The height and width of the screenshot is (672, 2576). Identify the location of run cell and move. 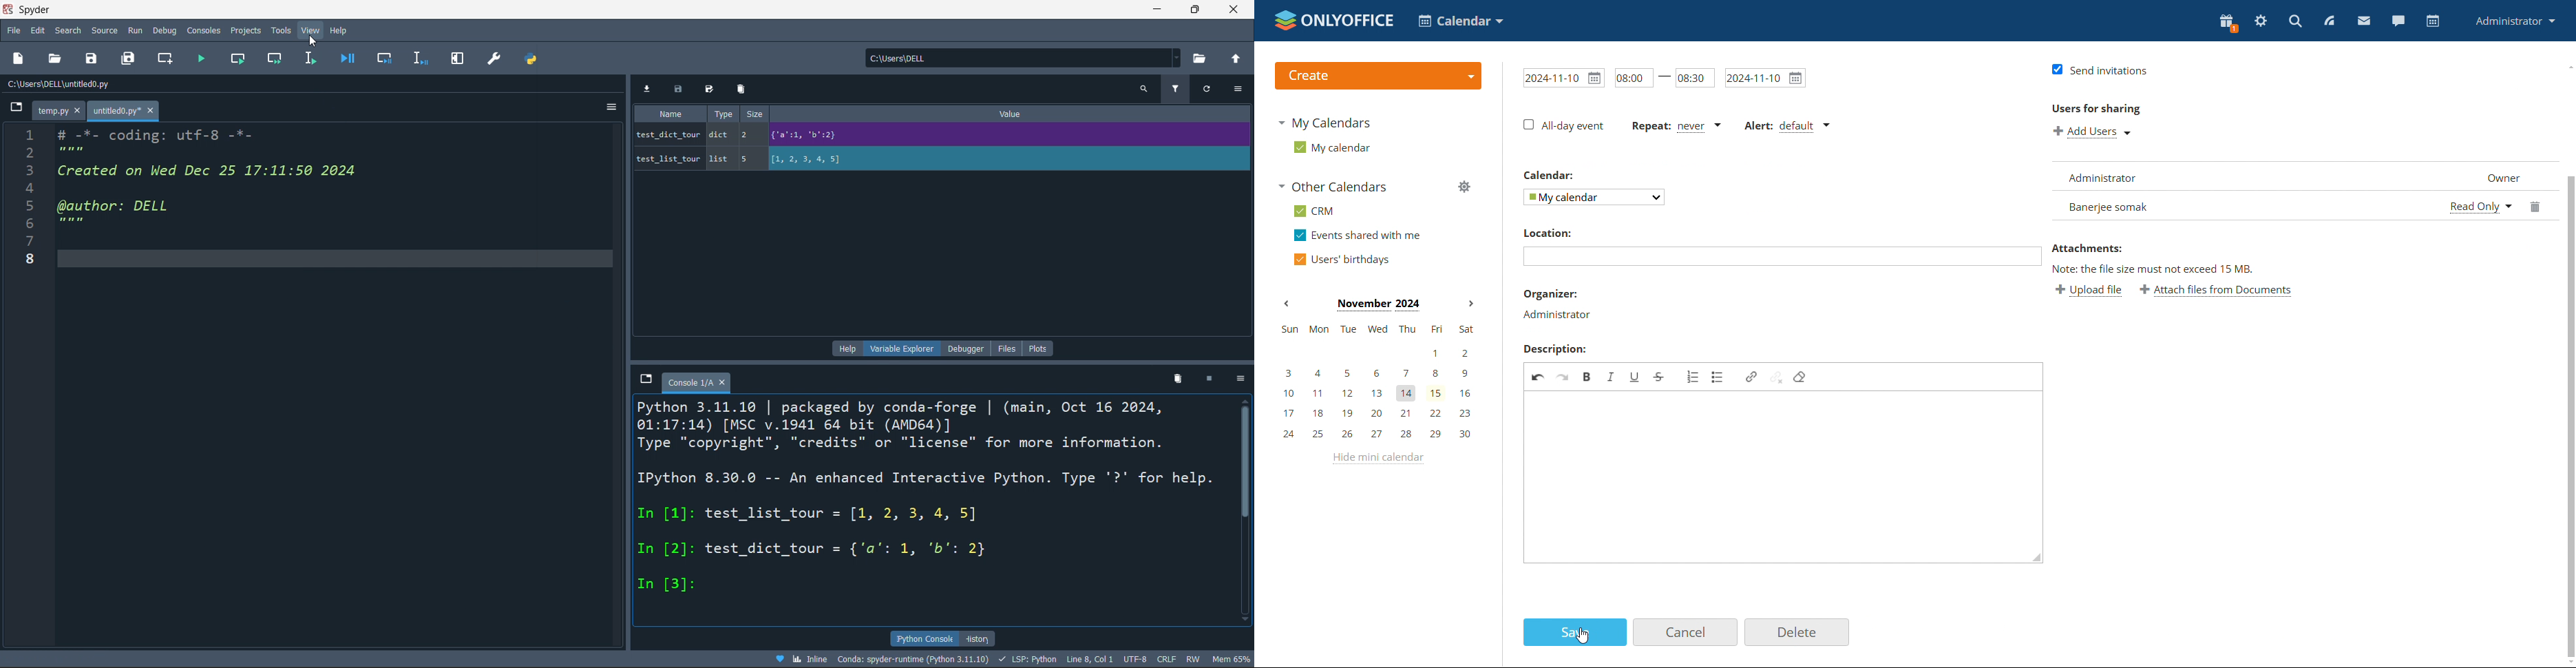
(276, 59).